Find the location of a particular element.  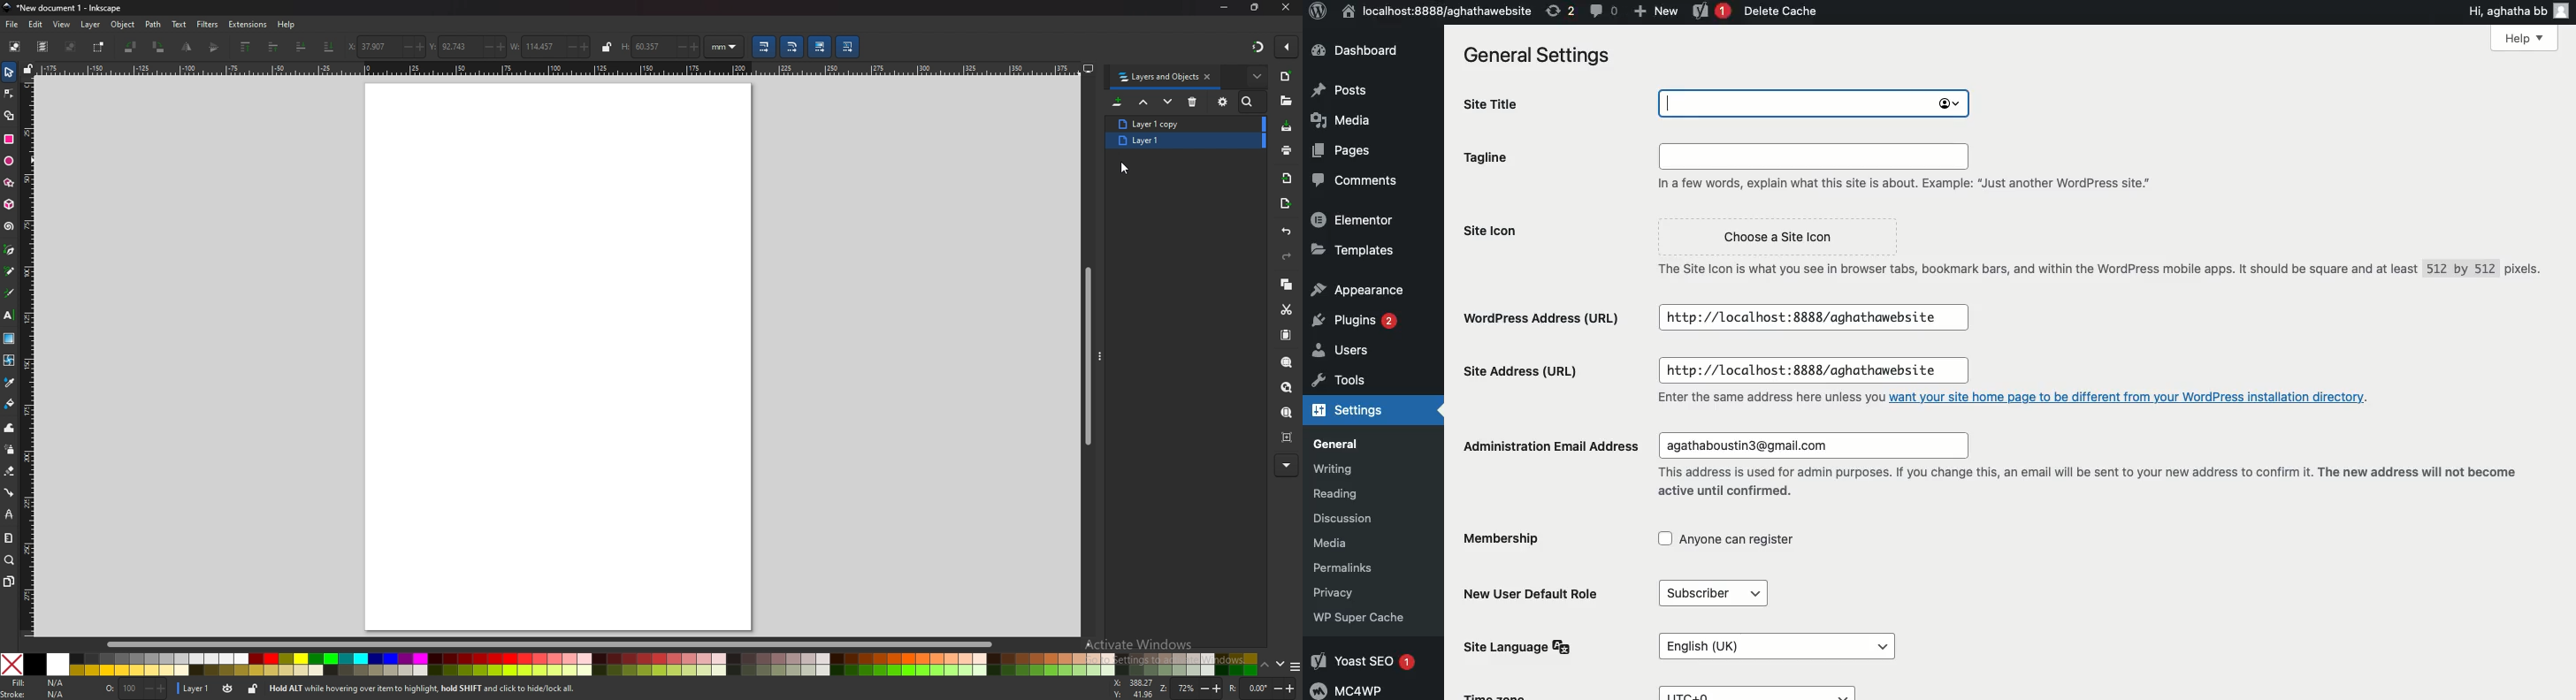

width is located at coordinates (534, 47).